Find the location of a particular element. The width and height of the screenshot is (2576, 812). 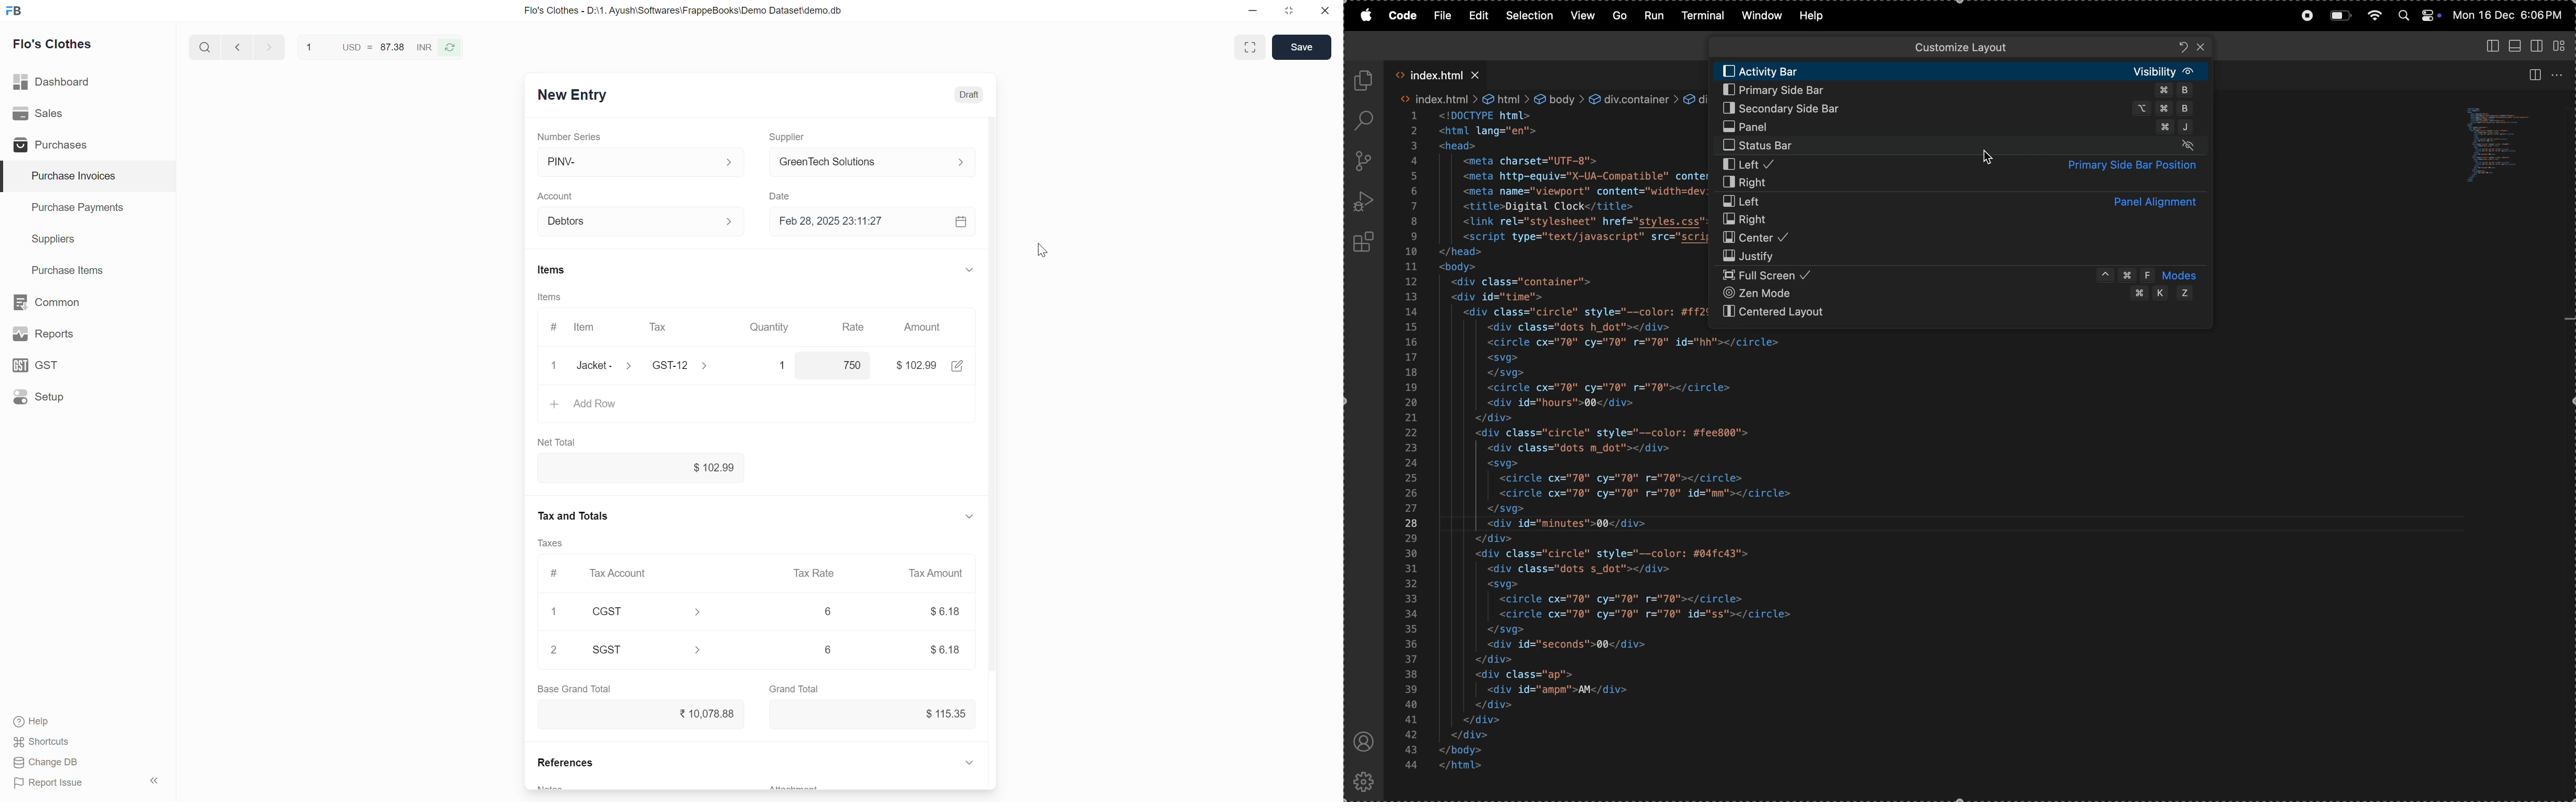

Taxes is located at coordinates (549, 543).